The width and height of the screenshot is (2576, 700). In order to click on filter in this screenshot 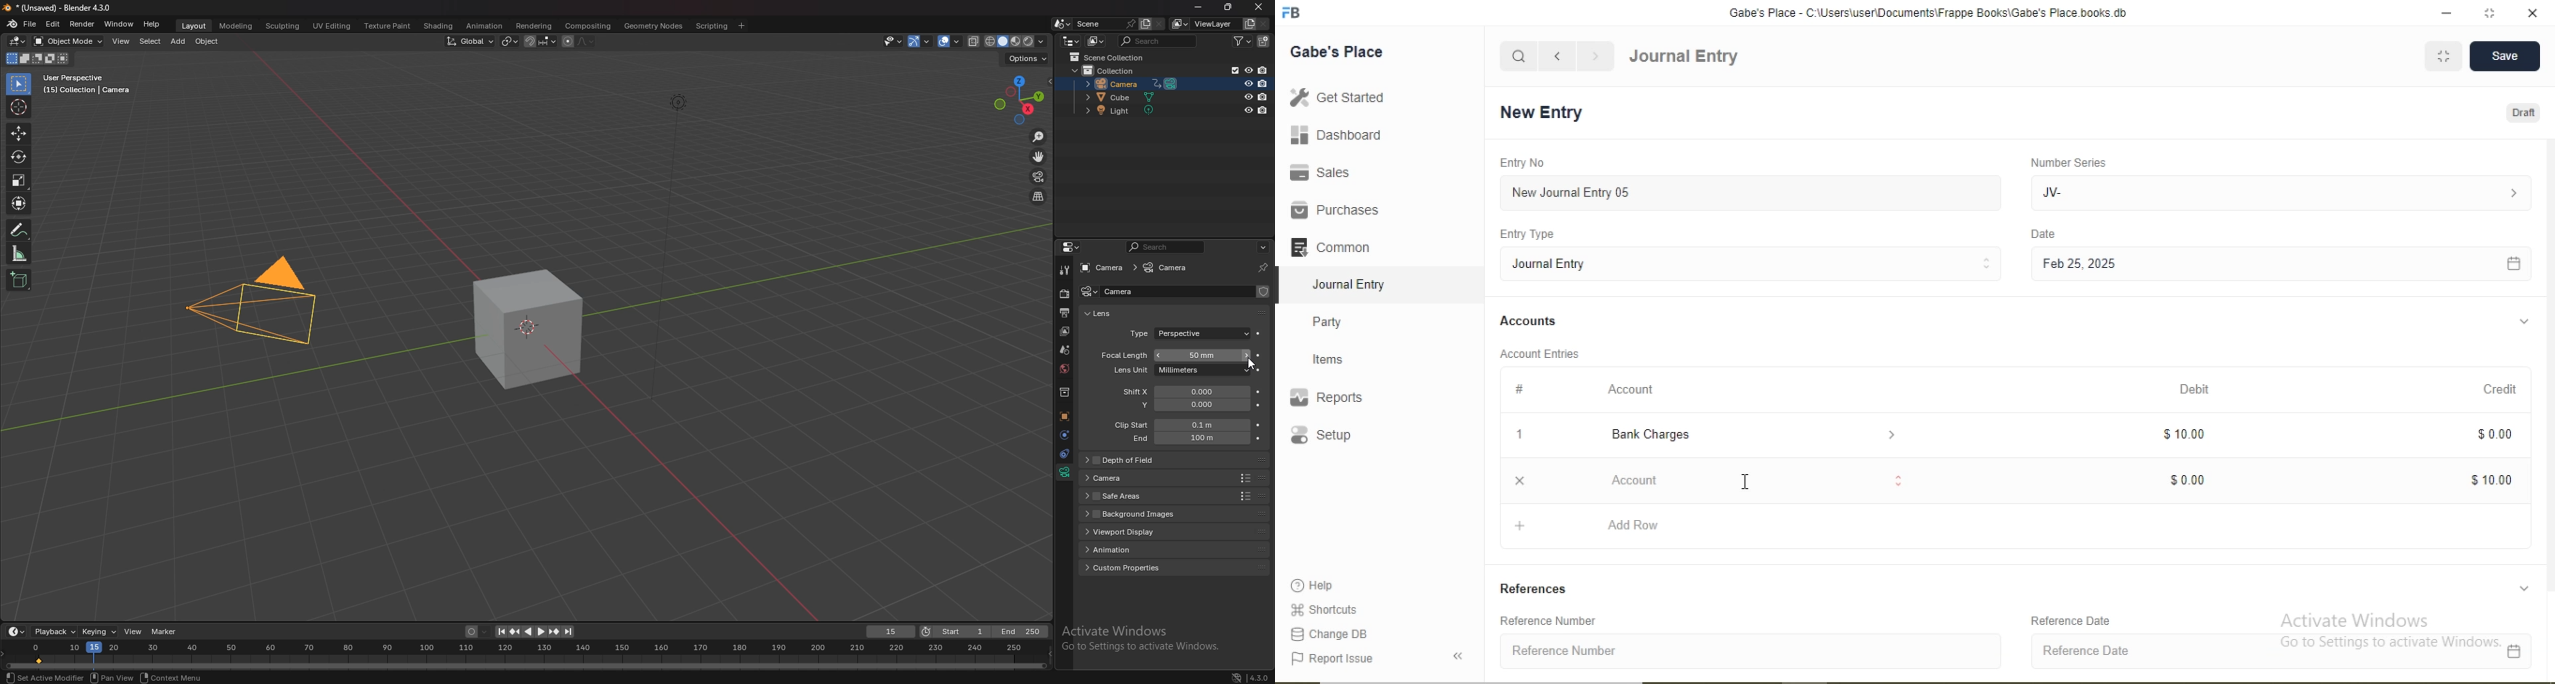, I will do `click(1243, 42)`.